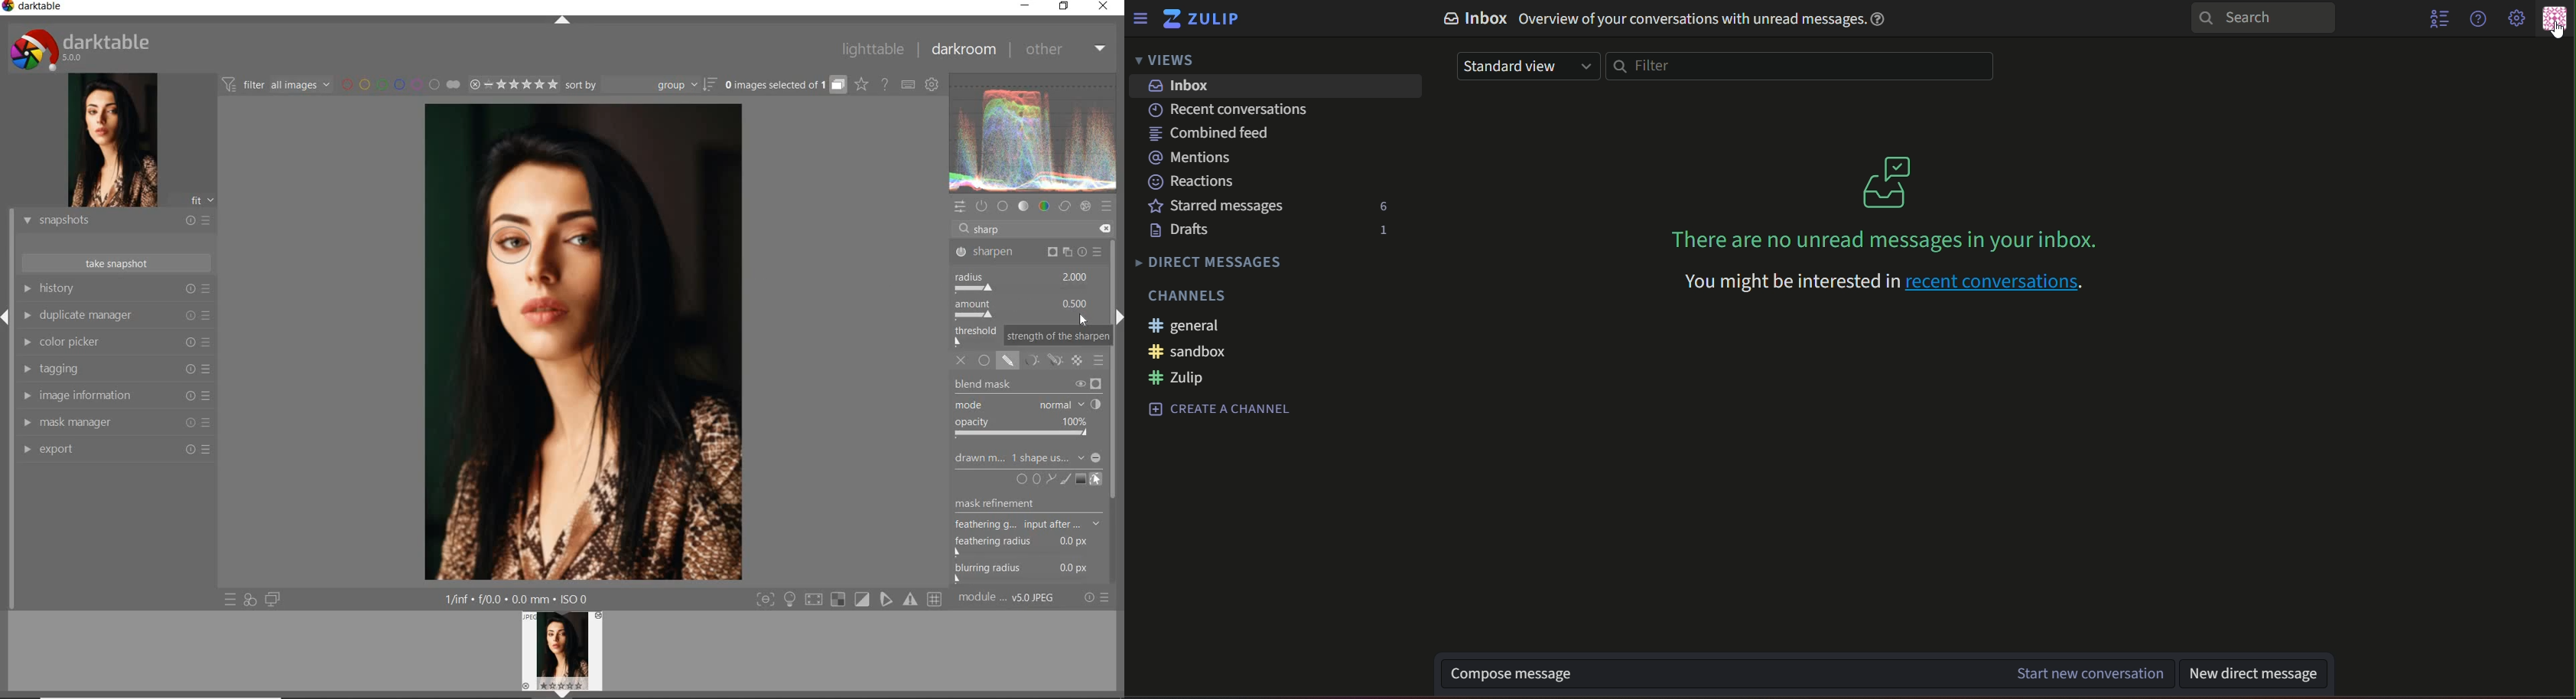 This screenshot has width=2576, height=700. Describe the element at coordinates (1086, 208) in the screenshot. I see `effect` at that location.